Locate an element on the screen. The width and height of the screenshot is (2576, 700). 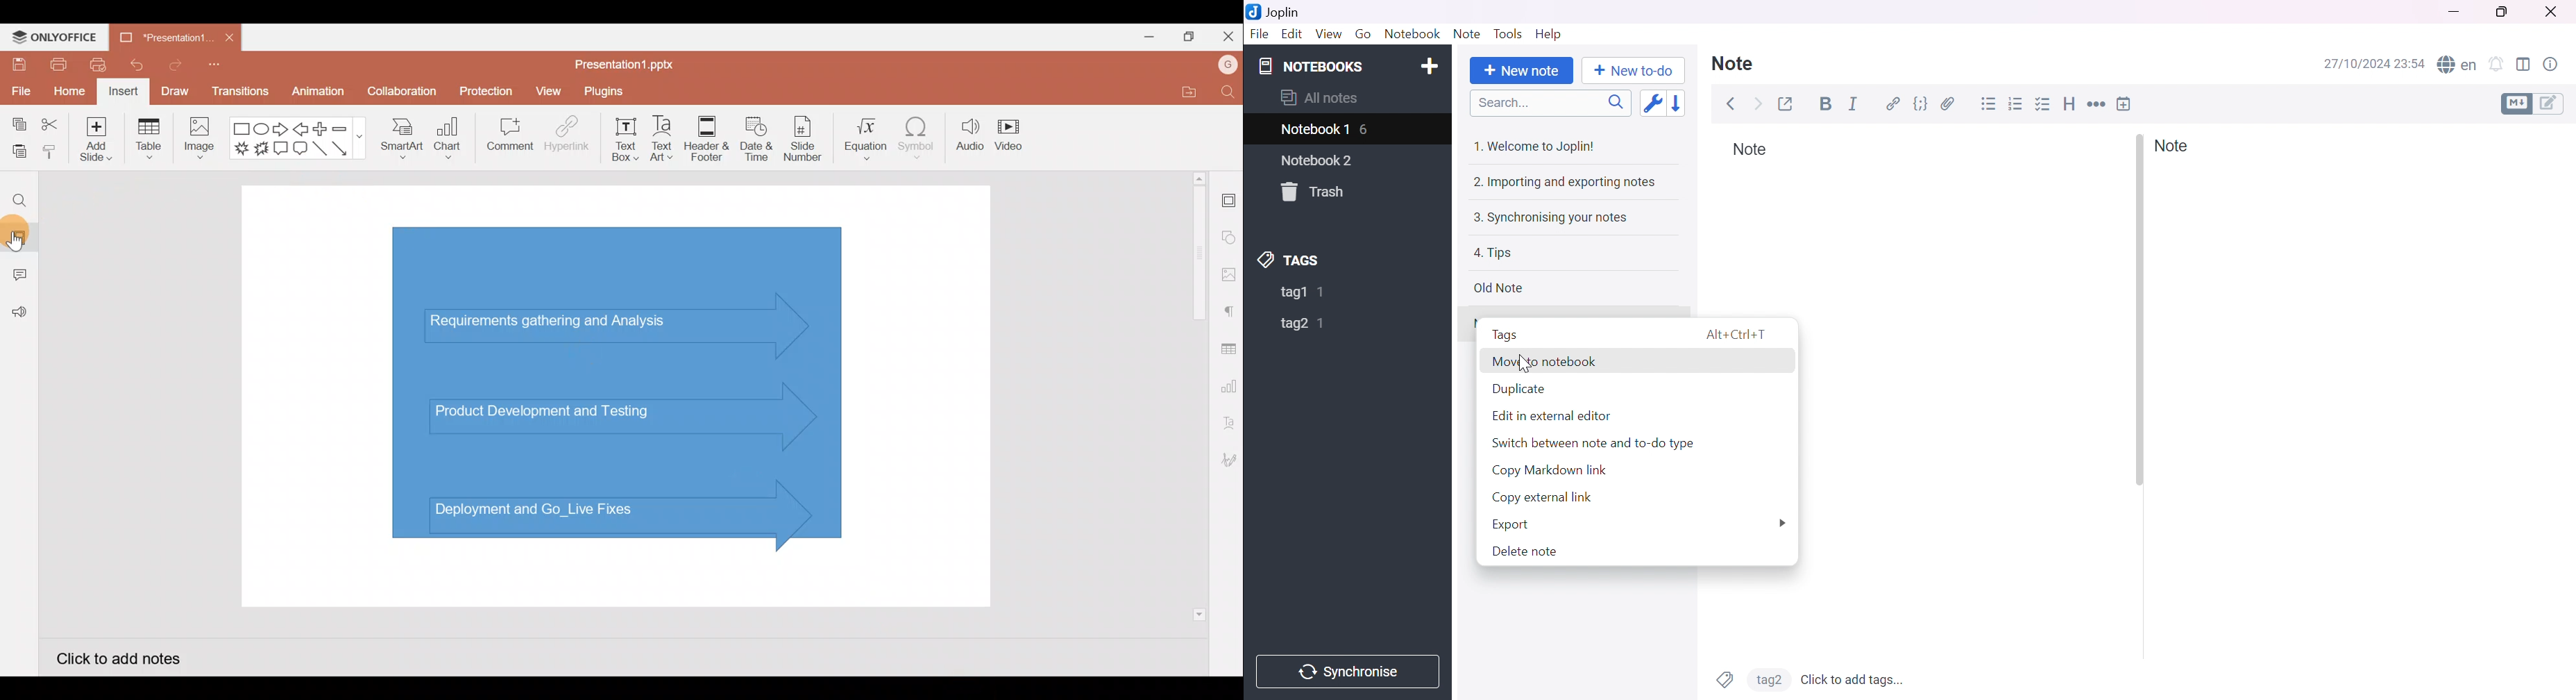
Export is located at coordinates (1509, 526).